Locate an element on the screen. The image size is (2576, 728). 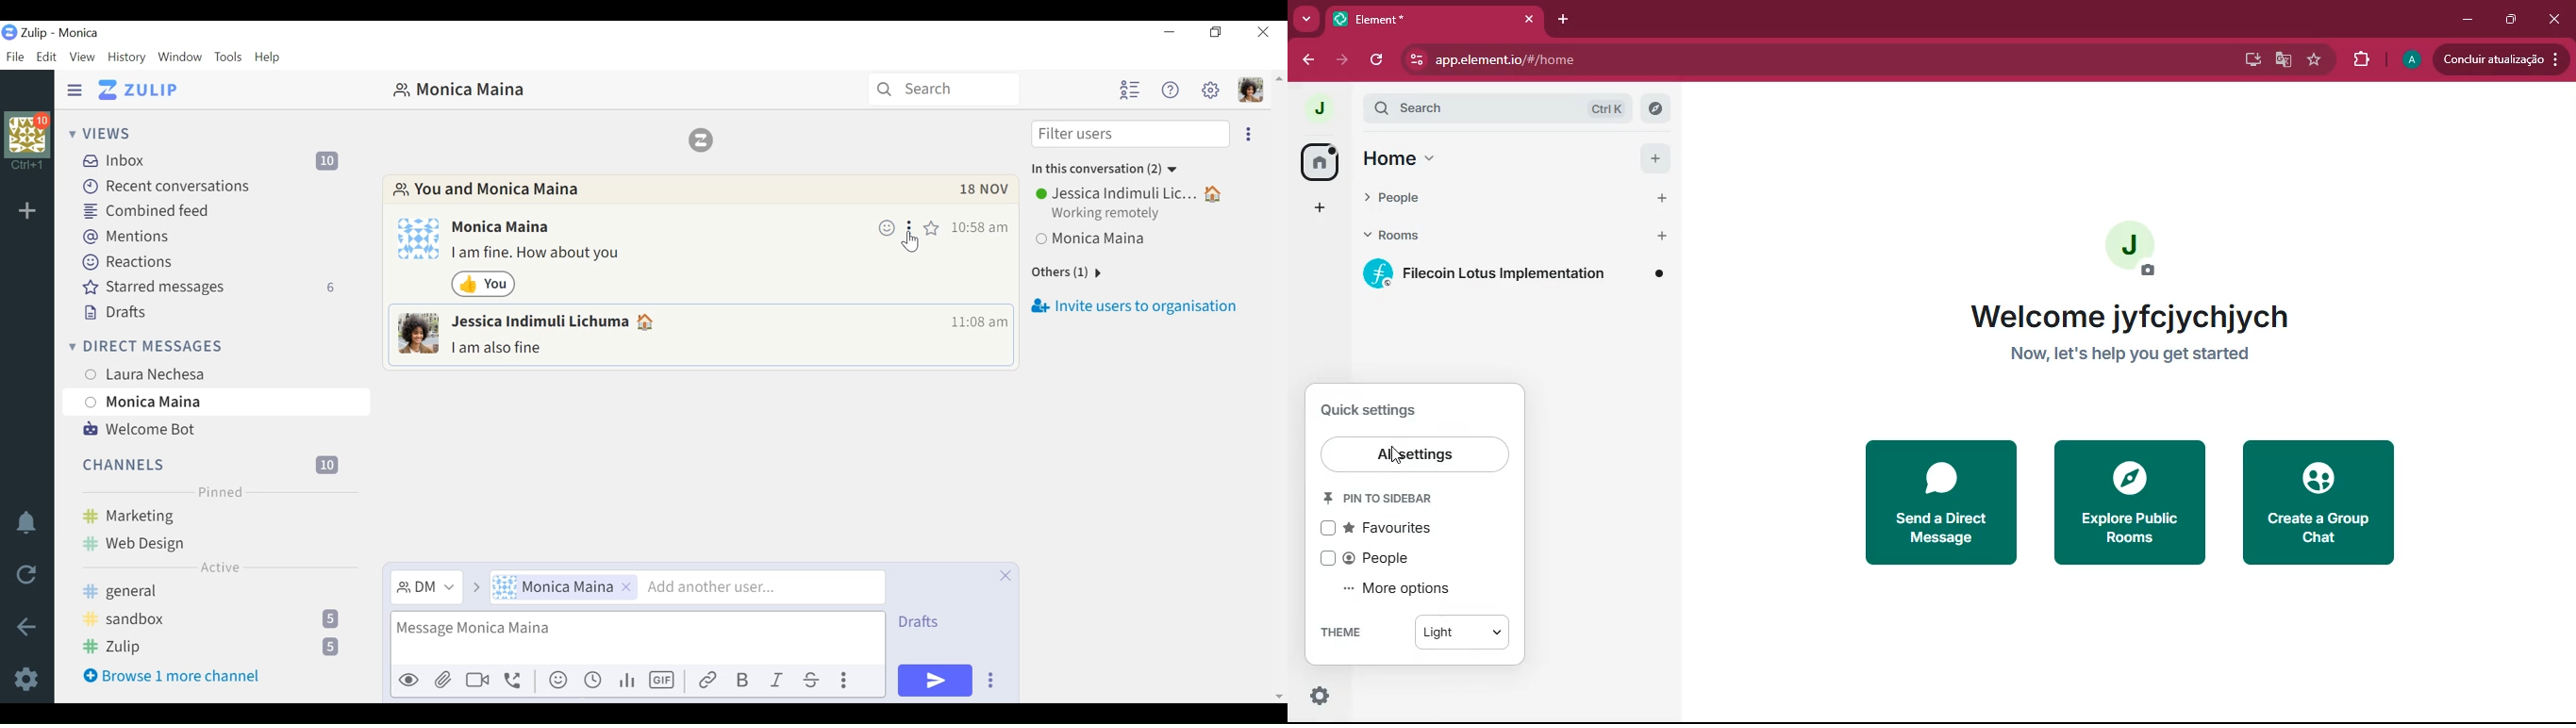
Direct message feed is located at coordinates (305, 346).